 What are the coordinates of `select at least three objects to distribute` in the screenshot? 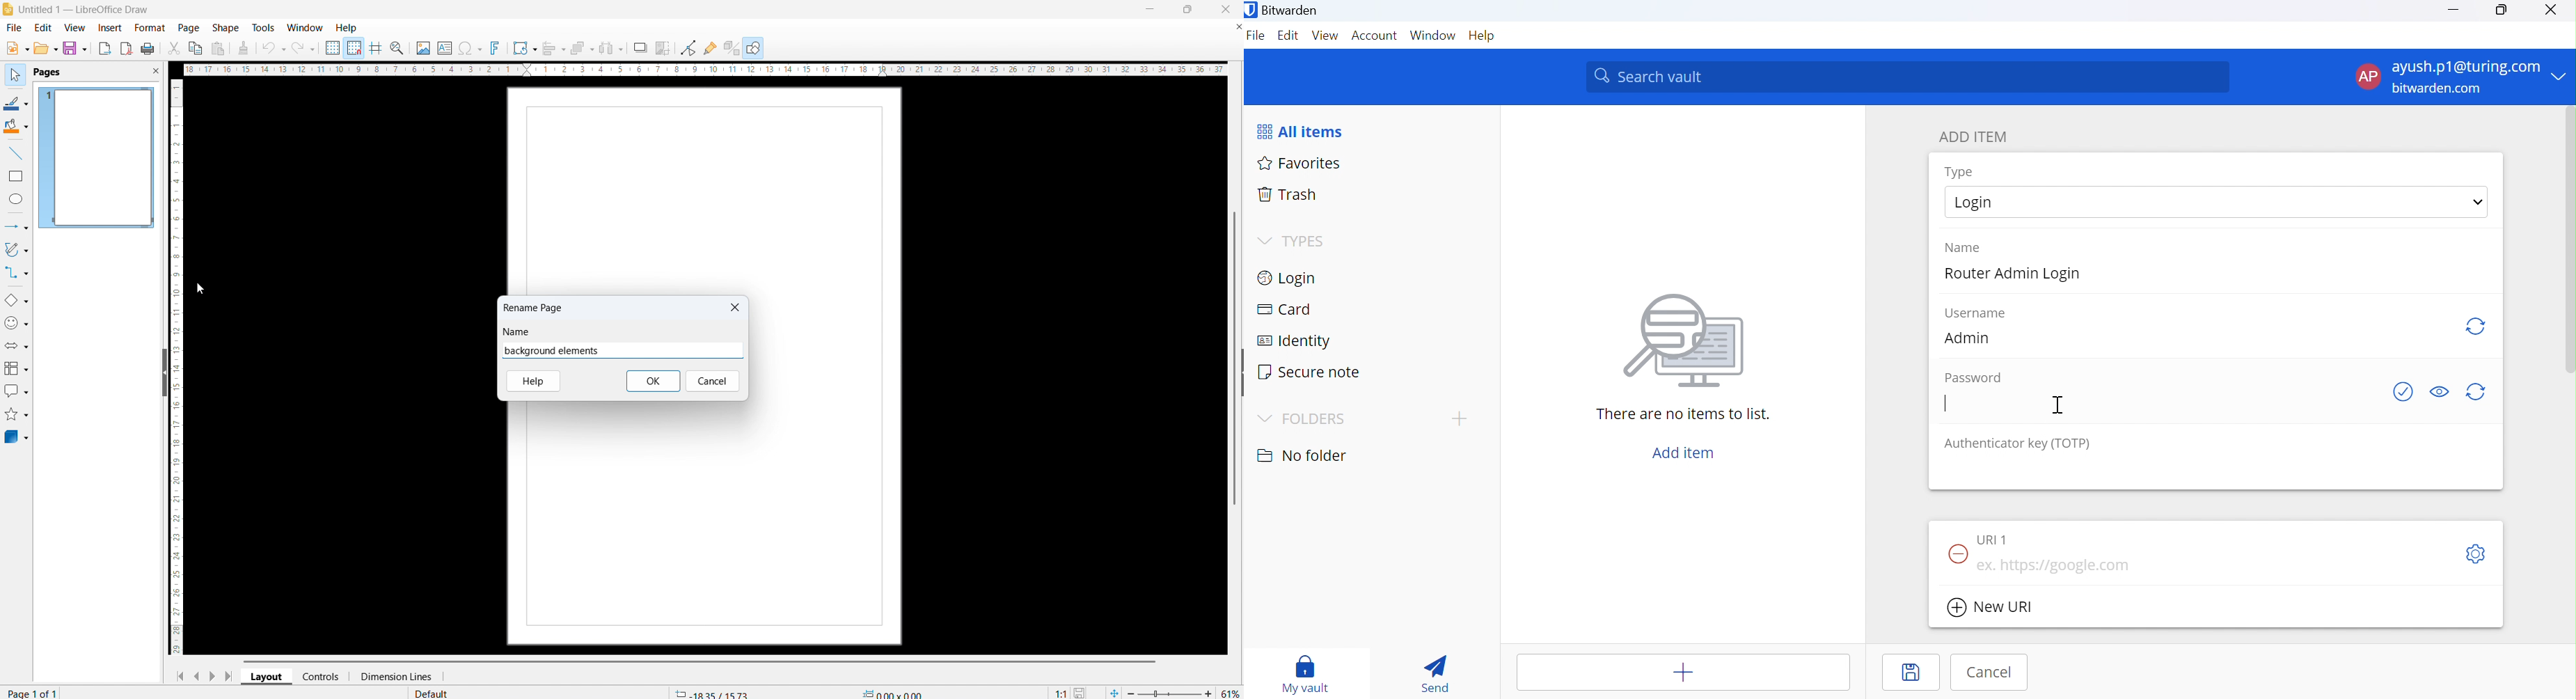 It's located at (612, 49).